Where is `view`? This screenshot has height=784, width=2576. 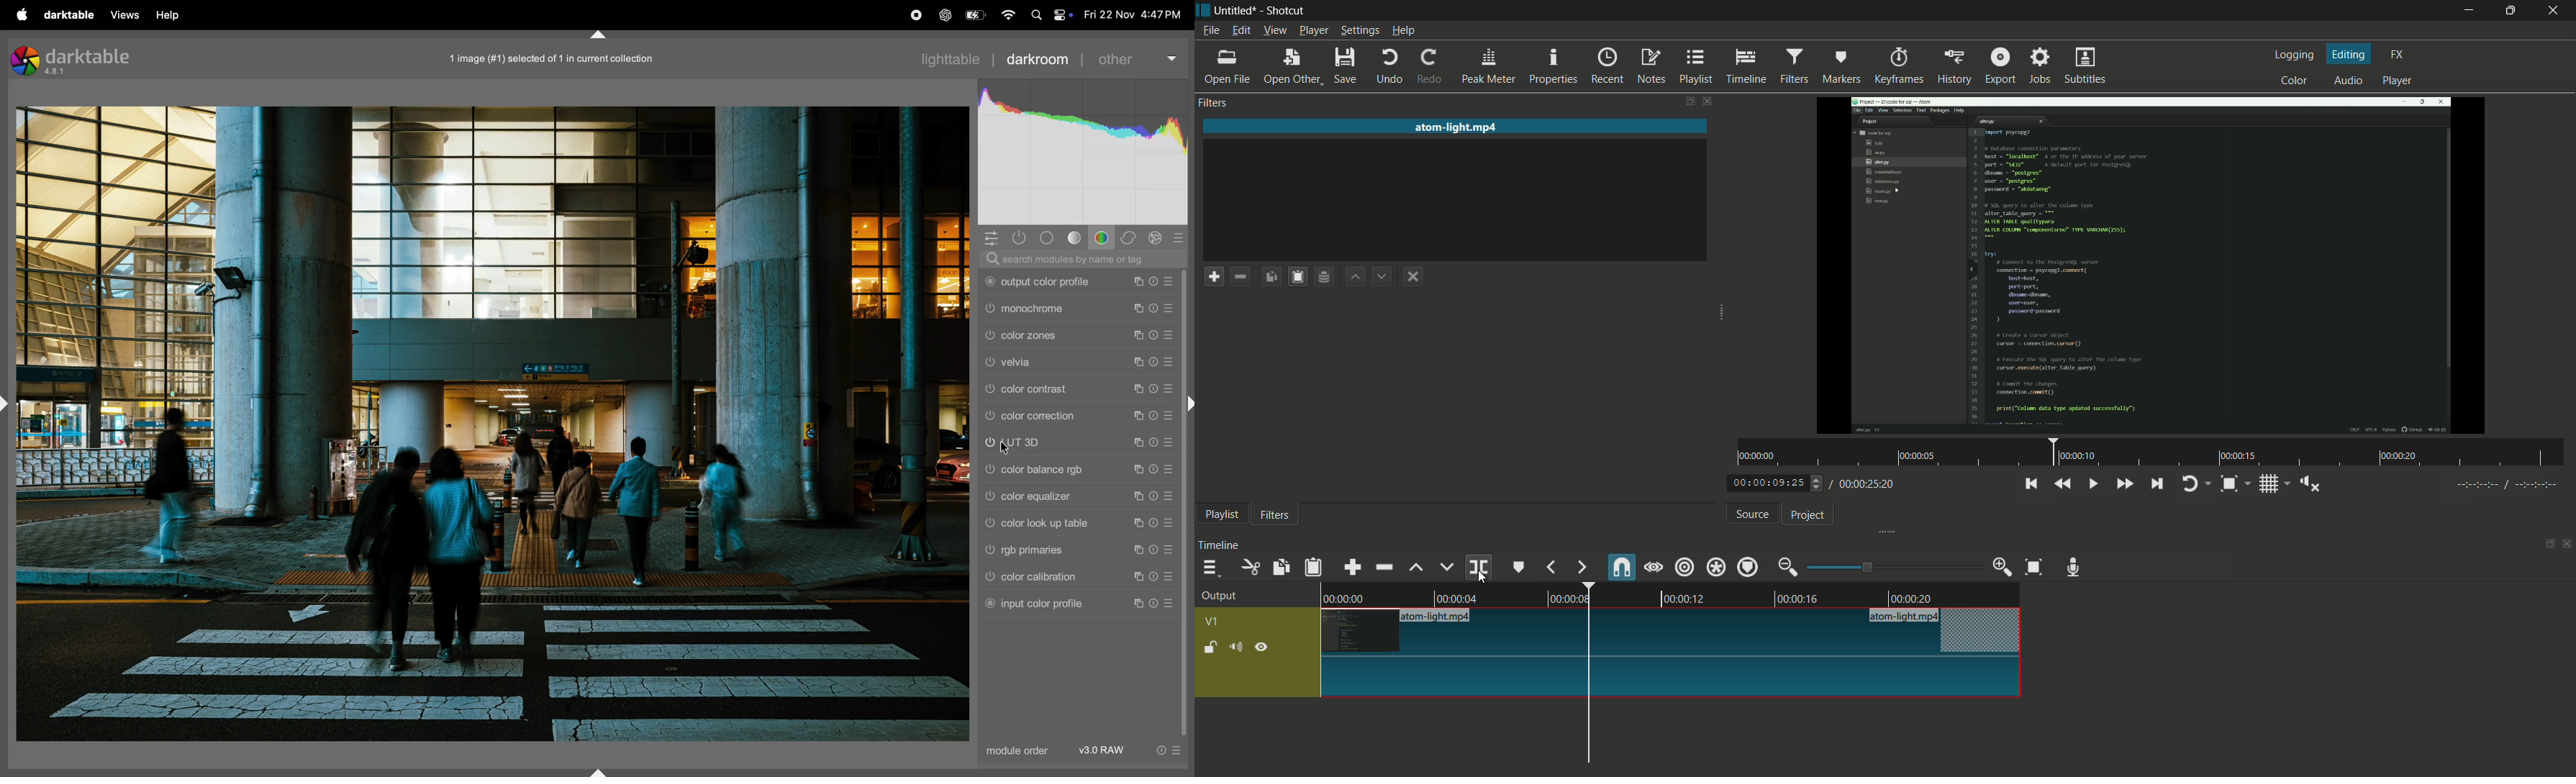
view is located at coordinates (174, 15).